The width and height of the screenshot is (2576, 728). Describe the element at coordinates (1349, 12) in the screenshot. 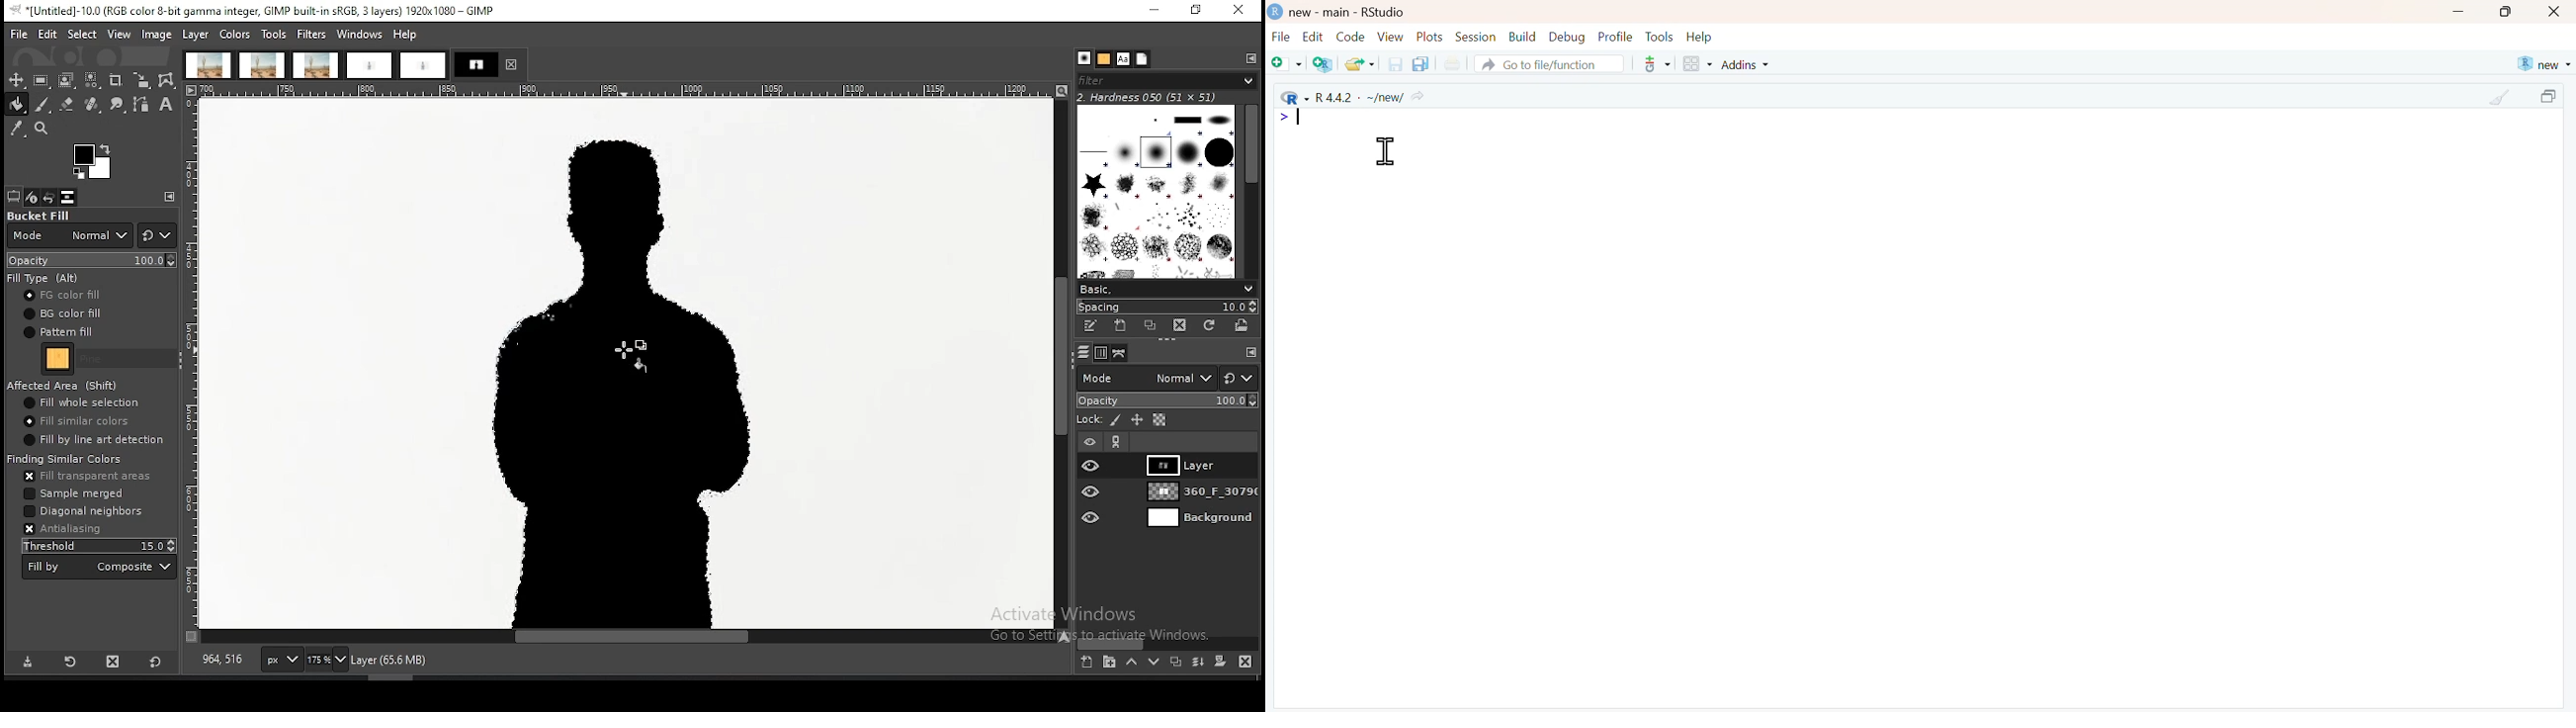

I see `new - main - RStudio` at that location.